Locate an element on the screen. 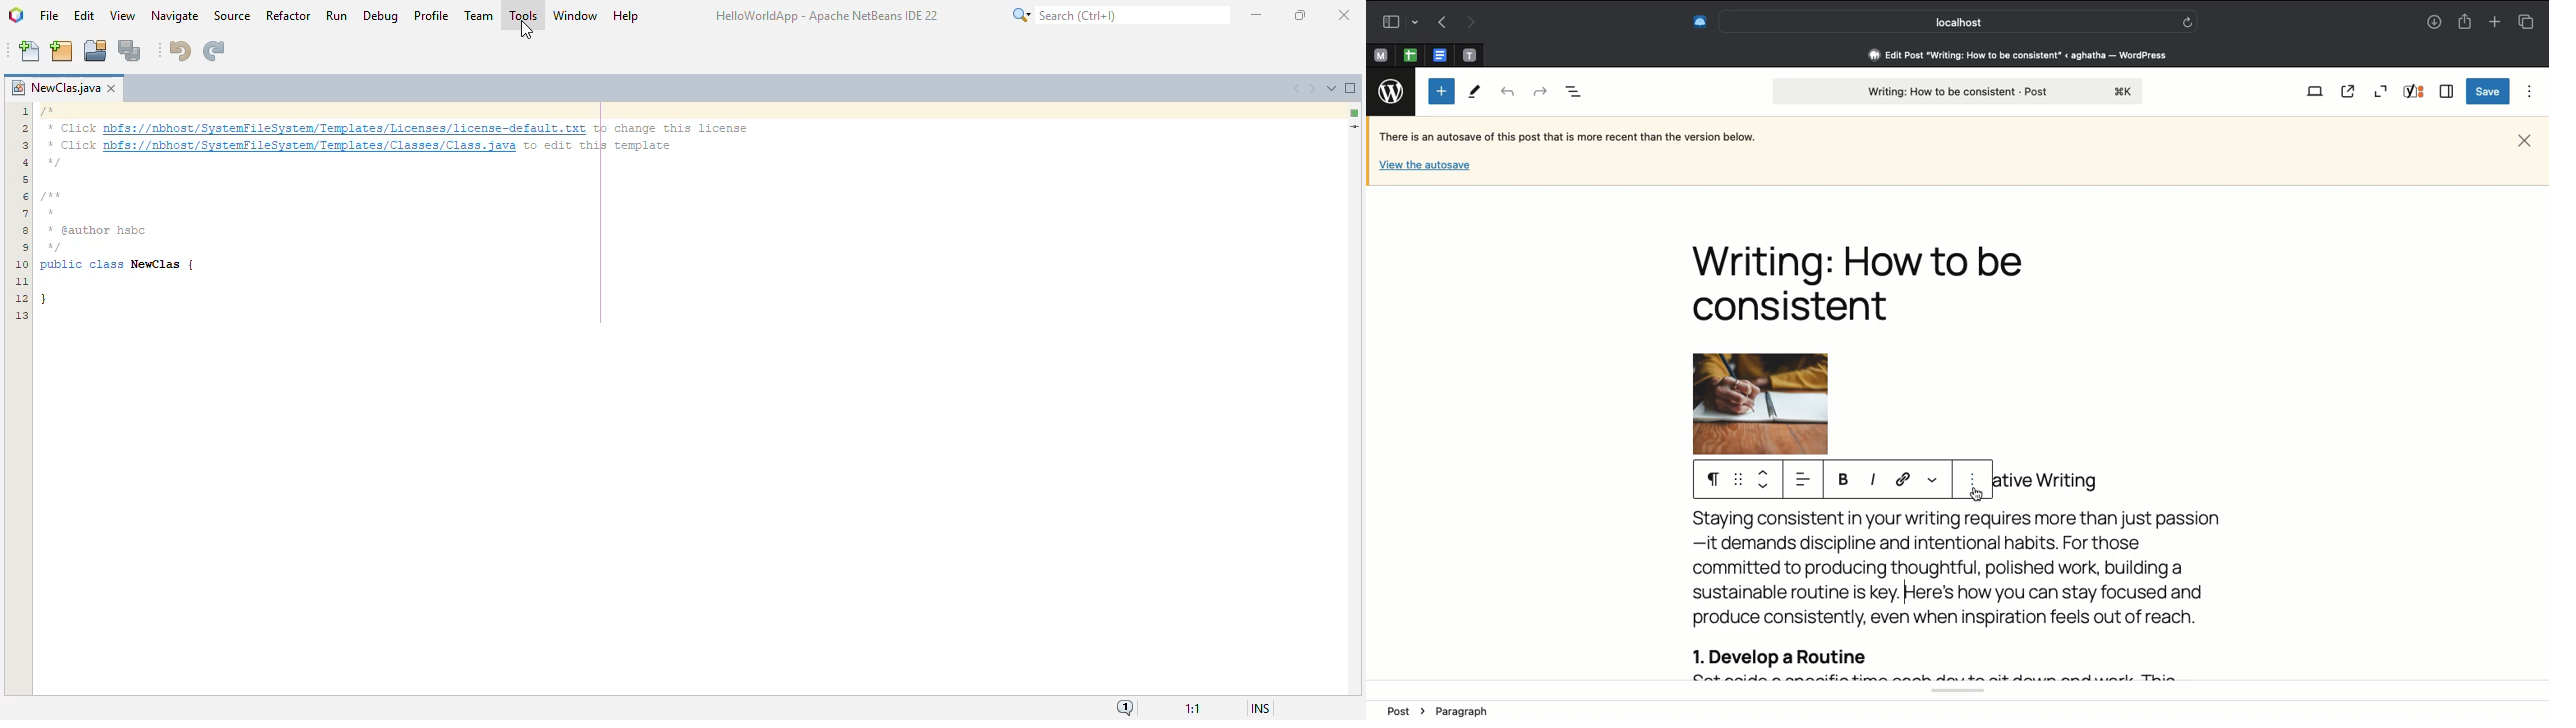 Image resolution: width=2576 pixels, height=728 pixels. Redo is located at coordinates (1539, 90).